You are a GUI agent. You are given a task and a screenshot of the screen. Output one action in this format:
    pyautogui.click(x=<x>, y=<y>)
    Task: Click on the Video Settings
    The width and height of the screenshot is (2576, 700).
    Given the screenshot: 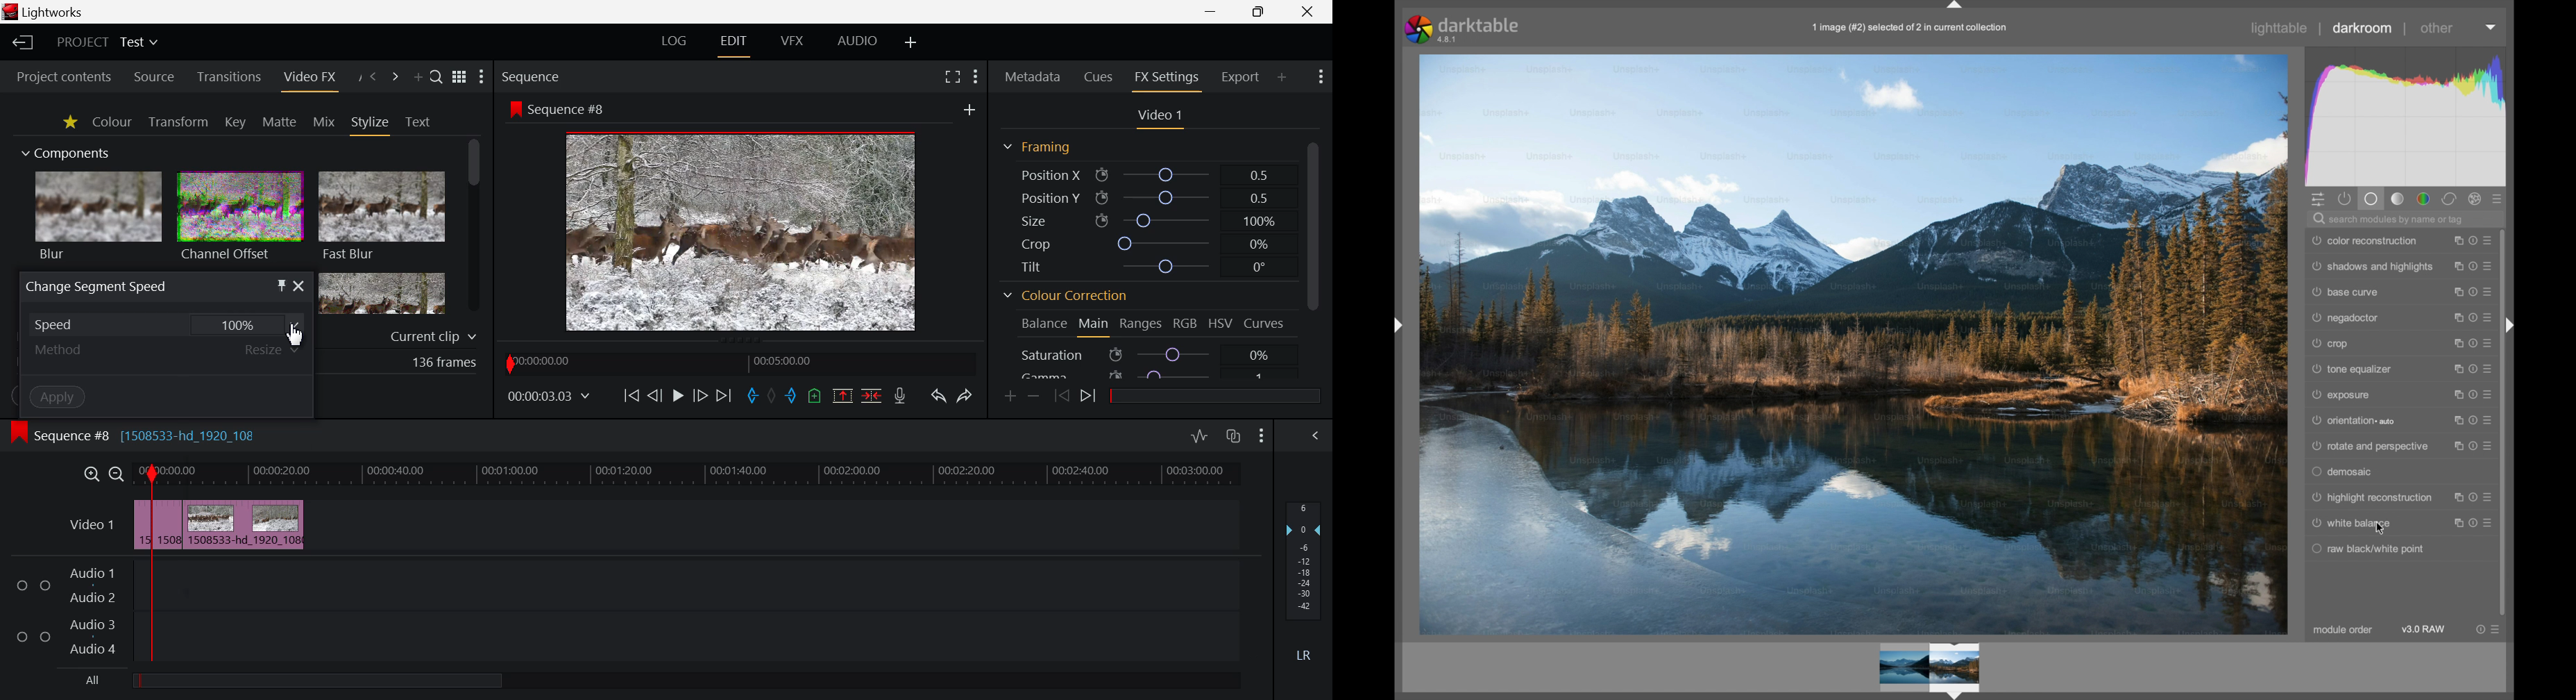 What is the action you would take?
    pyautogui.click(x=1158, y=117)
    